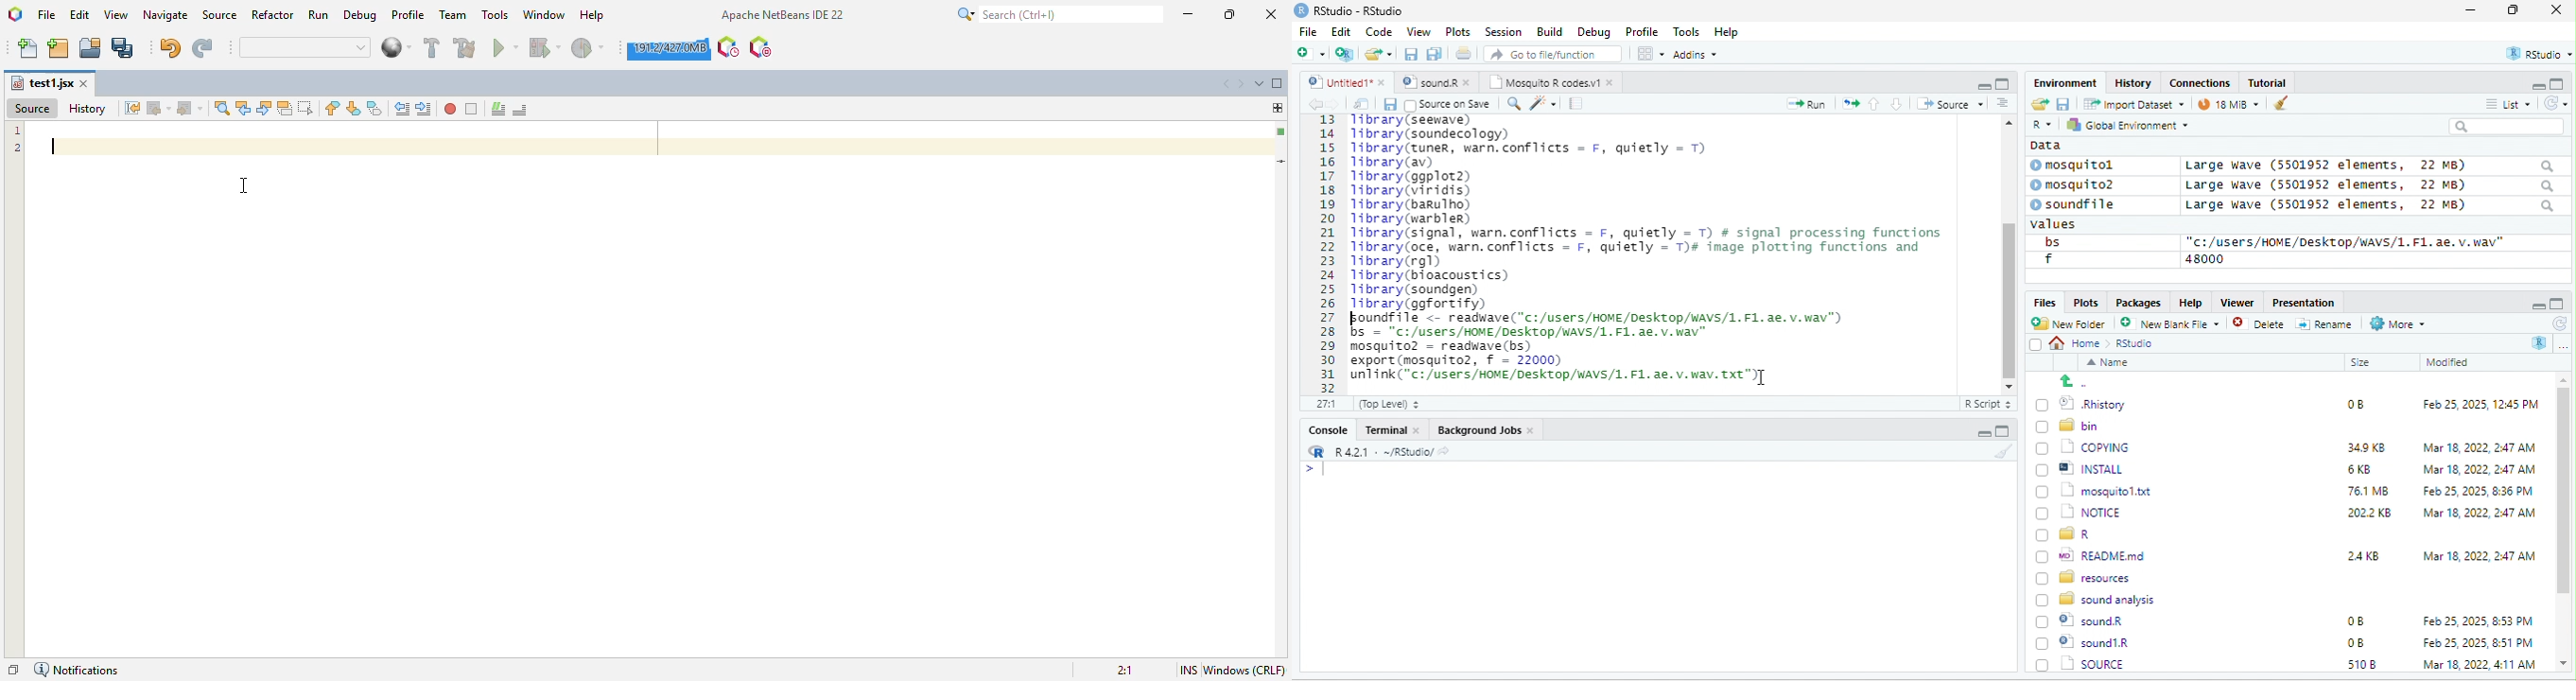  I want to click on (Top Level) +, so click(1389, 404).